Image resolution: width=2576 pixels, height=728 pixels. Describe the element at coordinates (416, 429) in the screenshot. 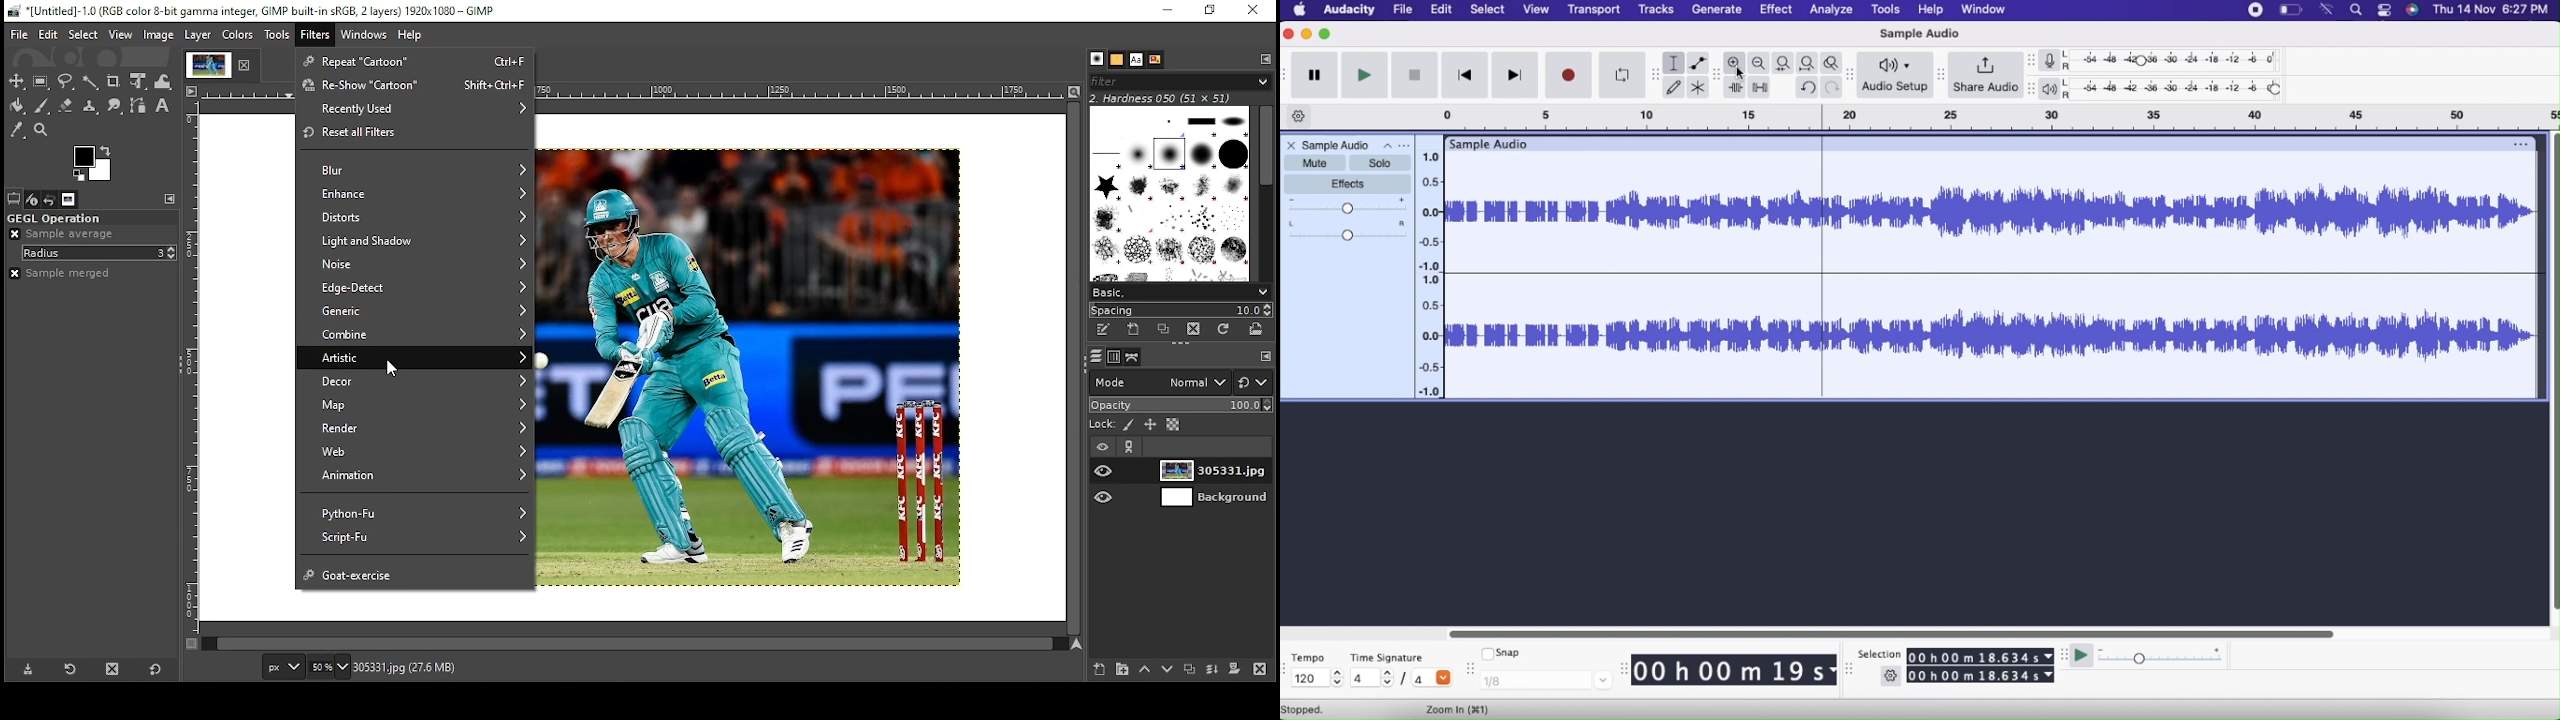

I see `render` at that location.